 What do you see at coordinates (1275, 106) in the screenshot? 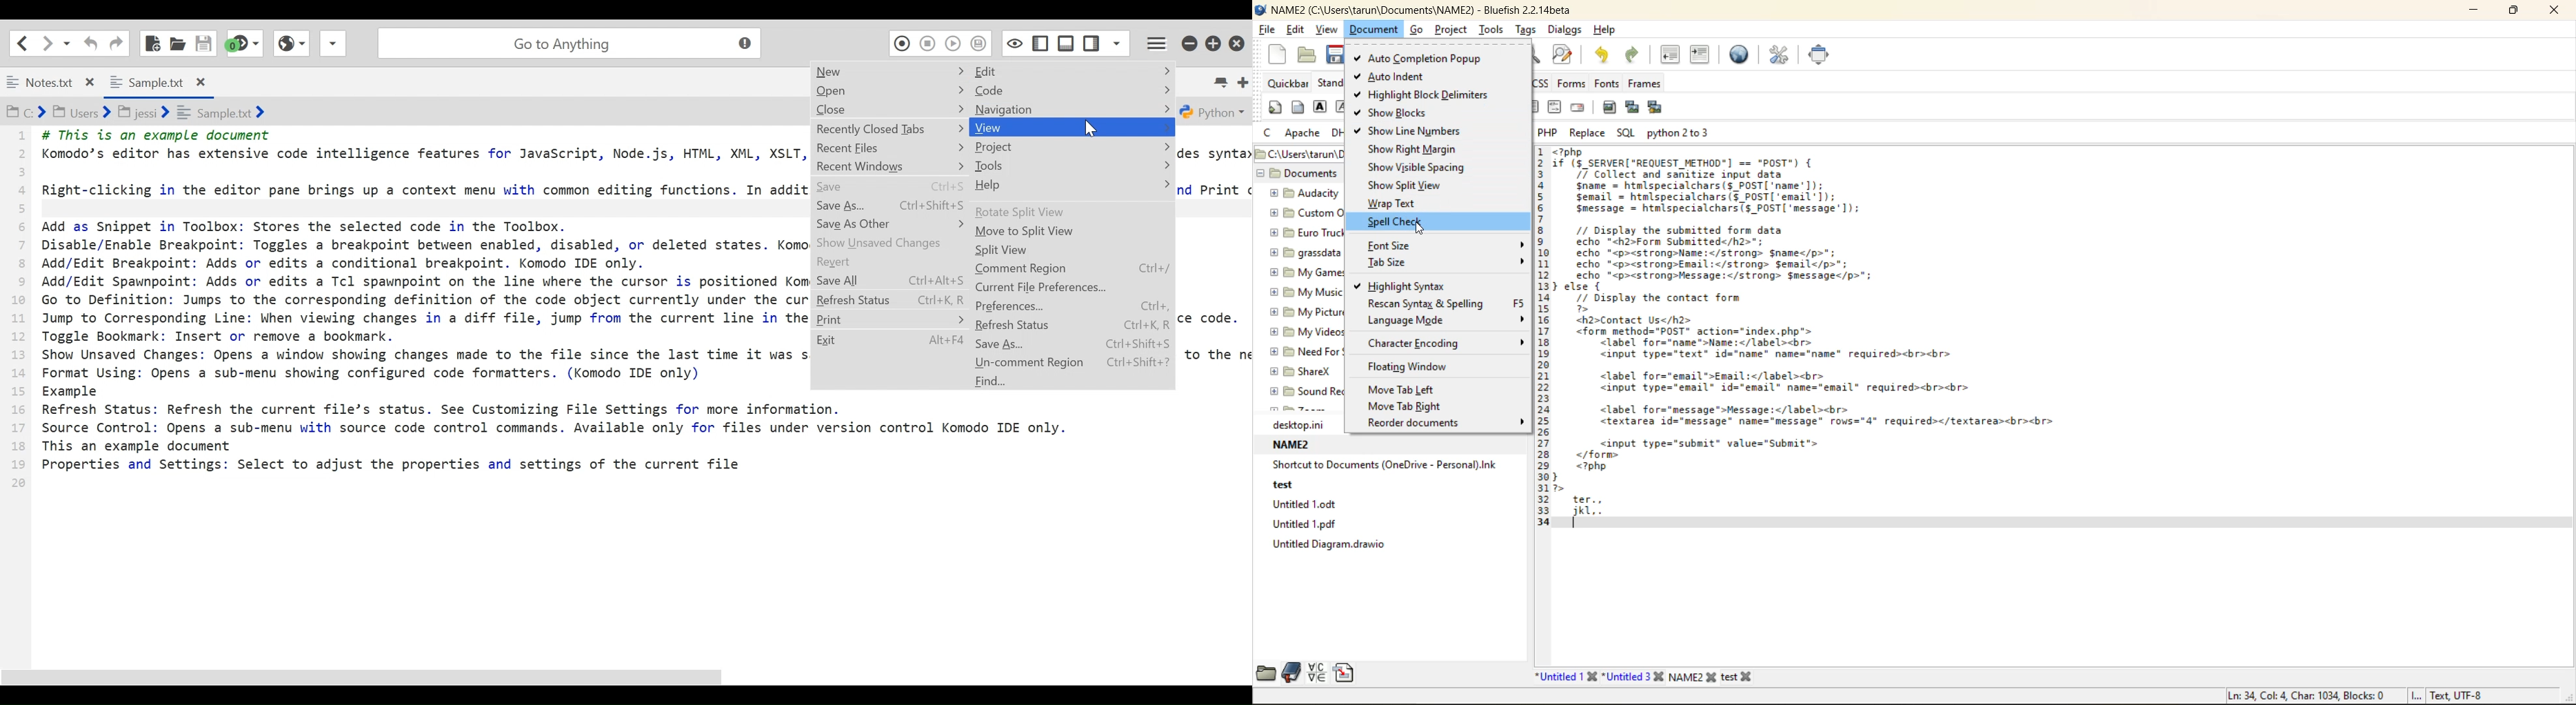
I see `quickstart` at bounding box center [1275, 106].